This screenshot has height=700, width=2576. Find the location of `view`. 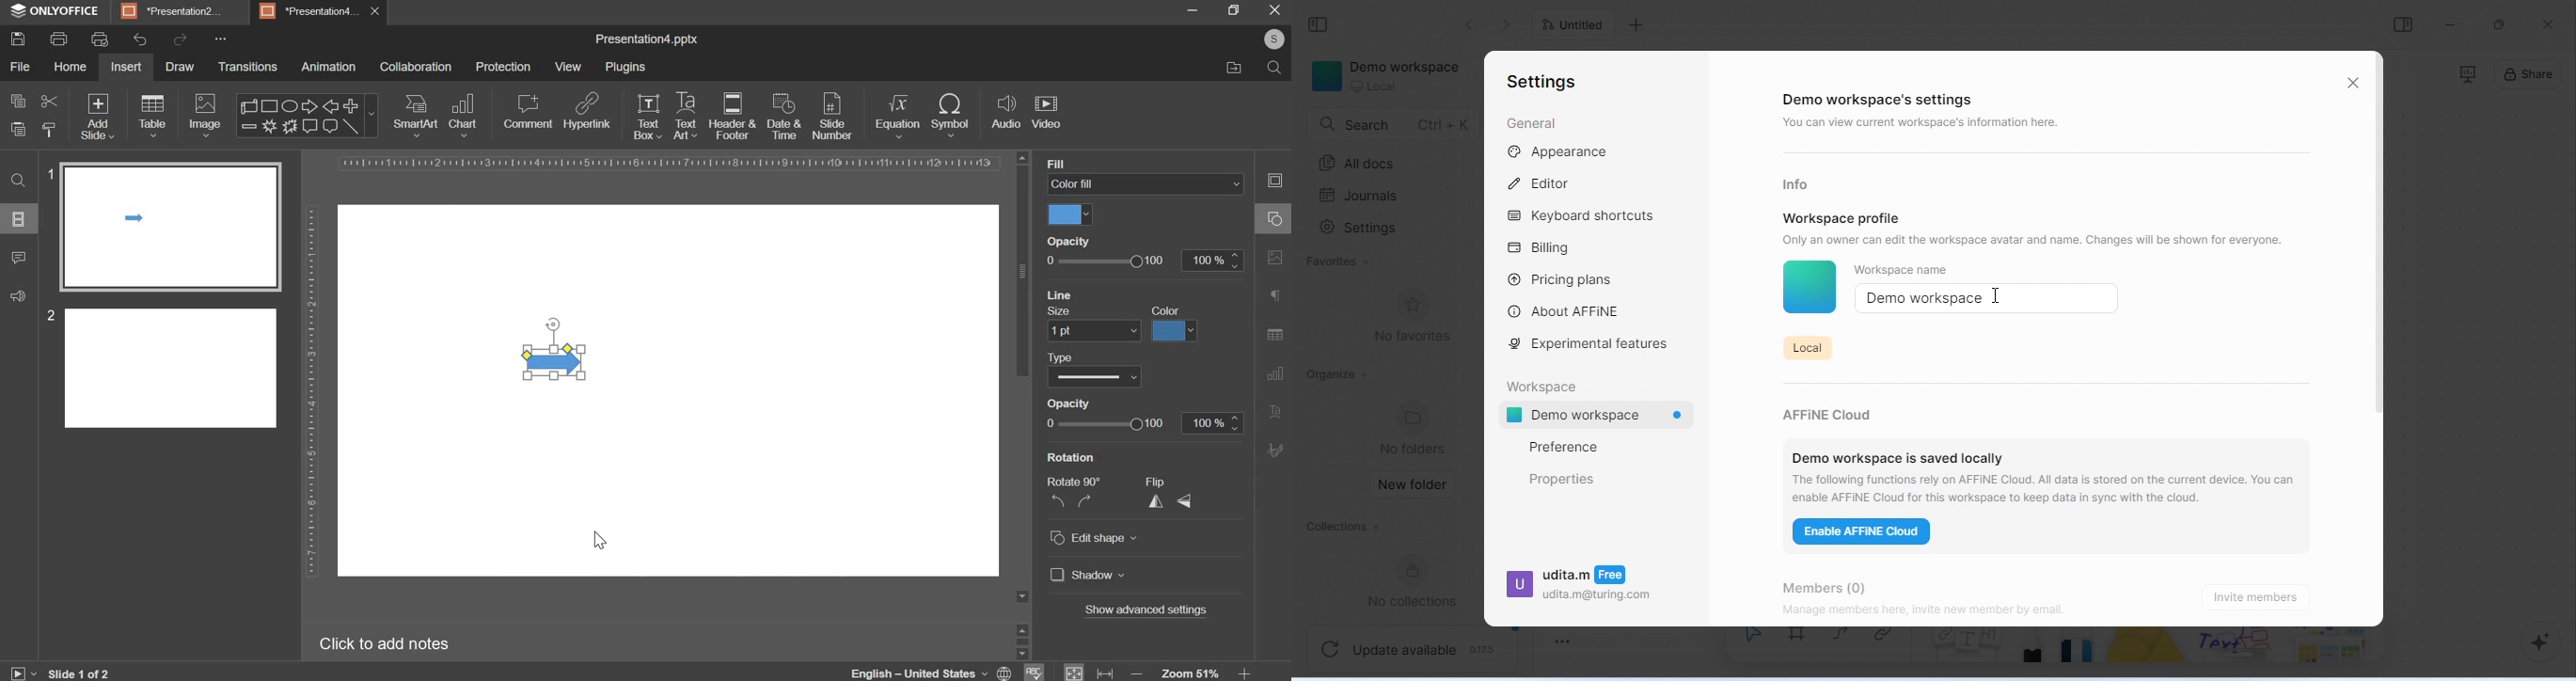

view is located at coordinates (567, 67).